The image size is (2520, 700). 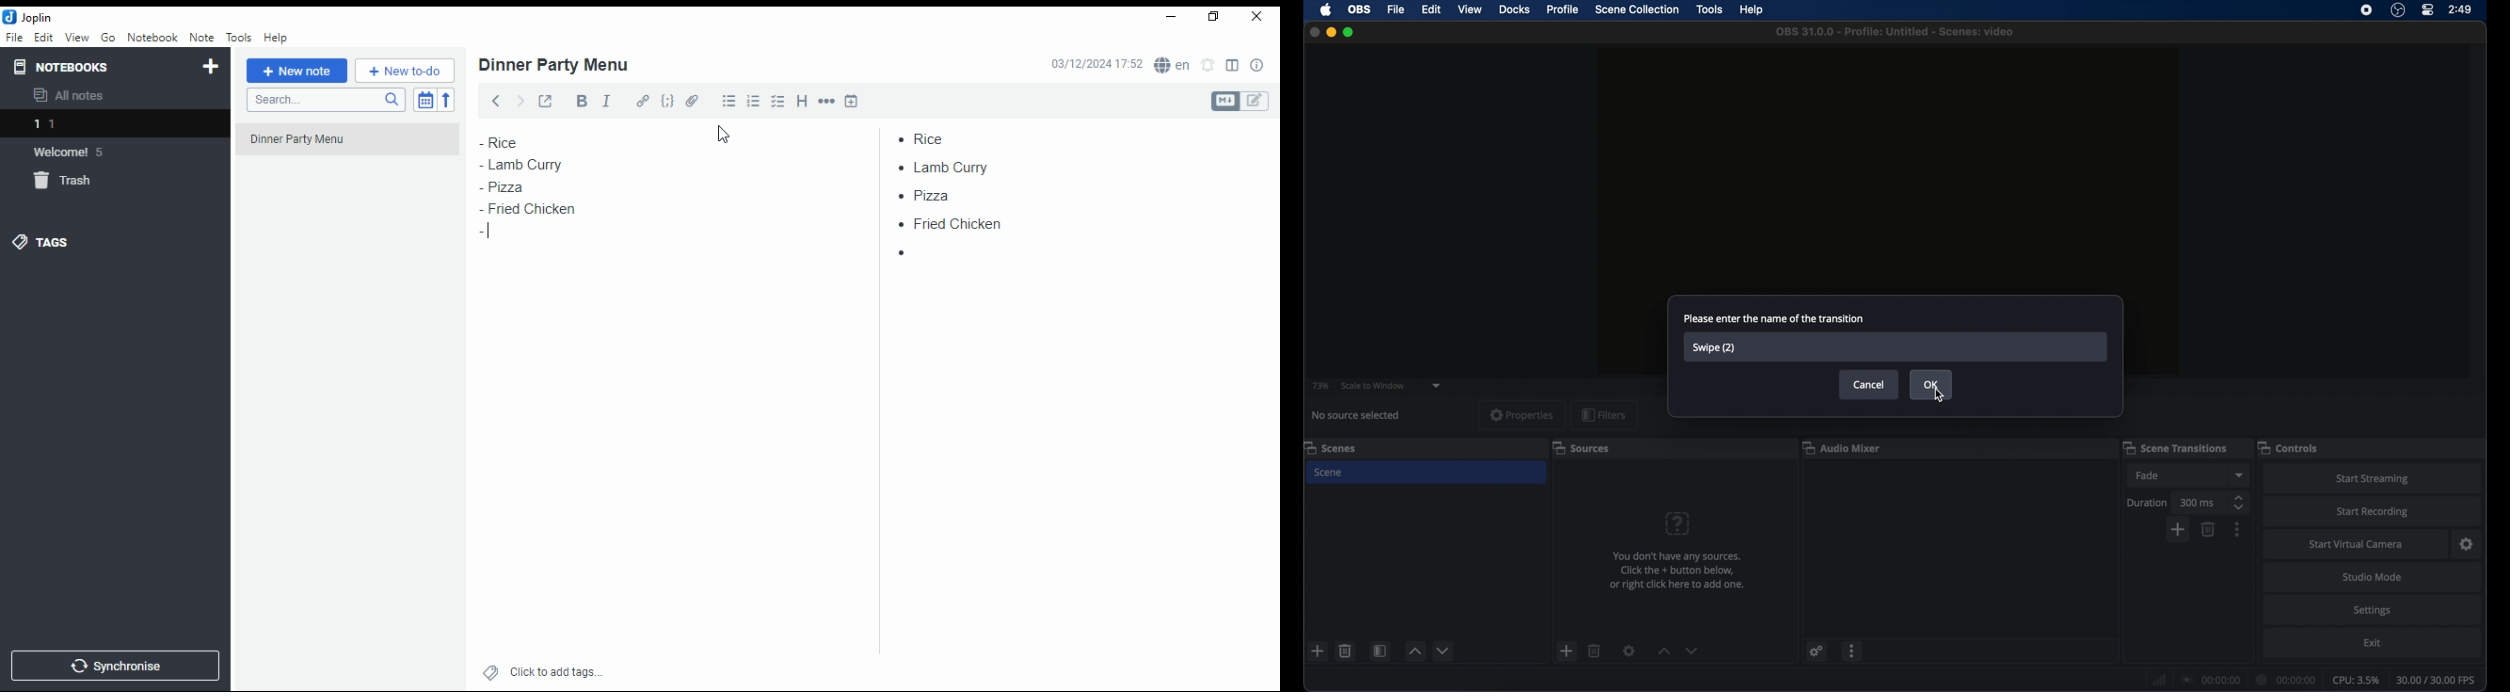 What do you see at coordinates (114, 666) in the screenshot?
I see `synchronize` at bounding box center [114, 666].